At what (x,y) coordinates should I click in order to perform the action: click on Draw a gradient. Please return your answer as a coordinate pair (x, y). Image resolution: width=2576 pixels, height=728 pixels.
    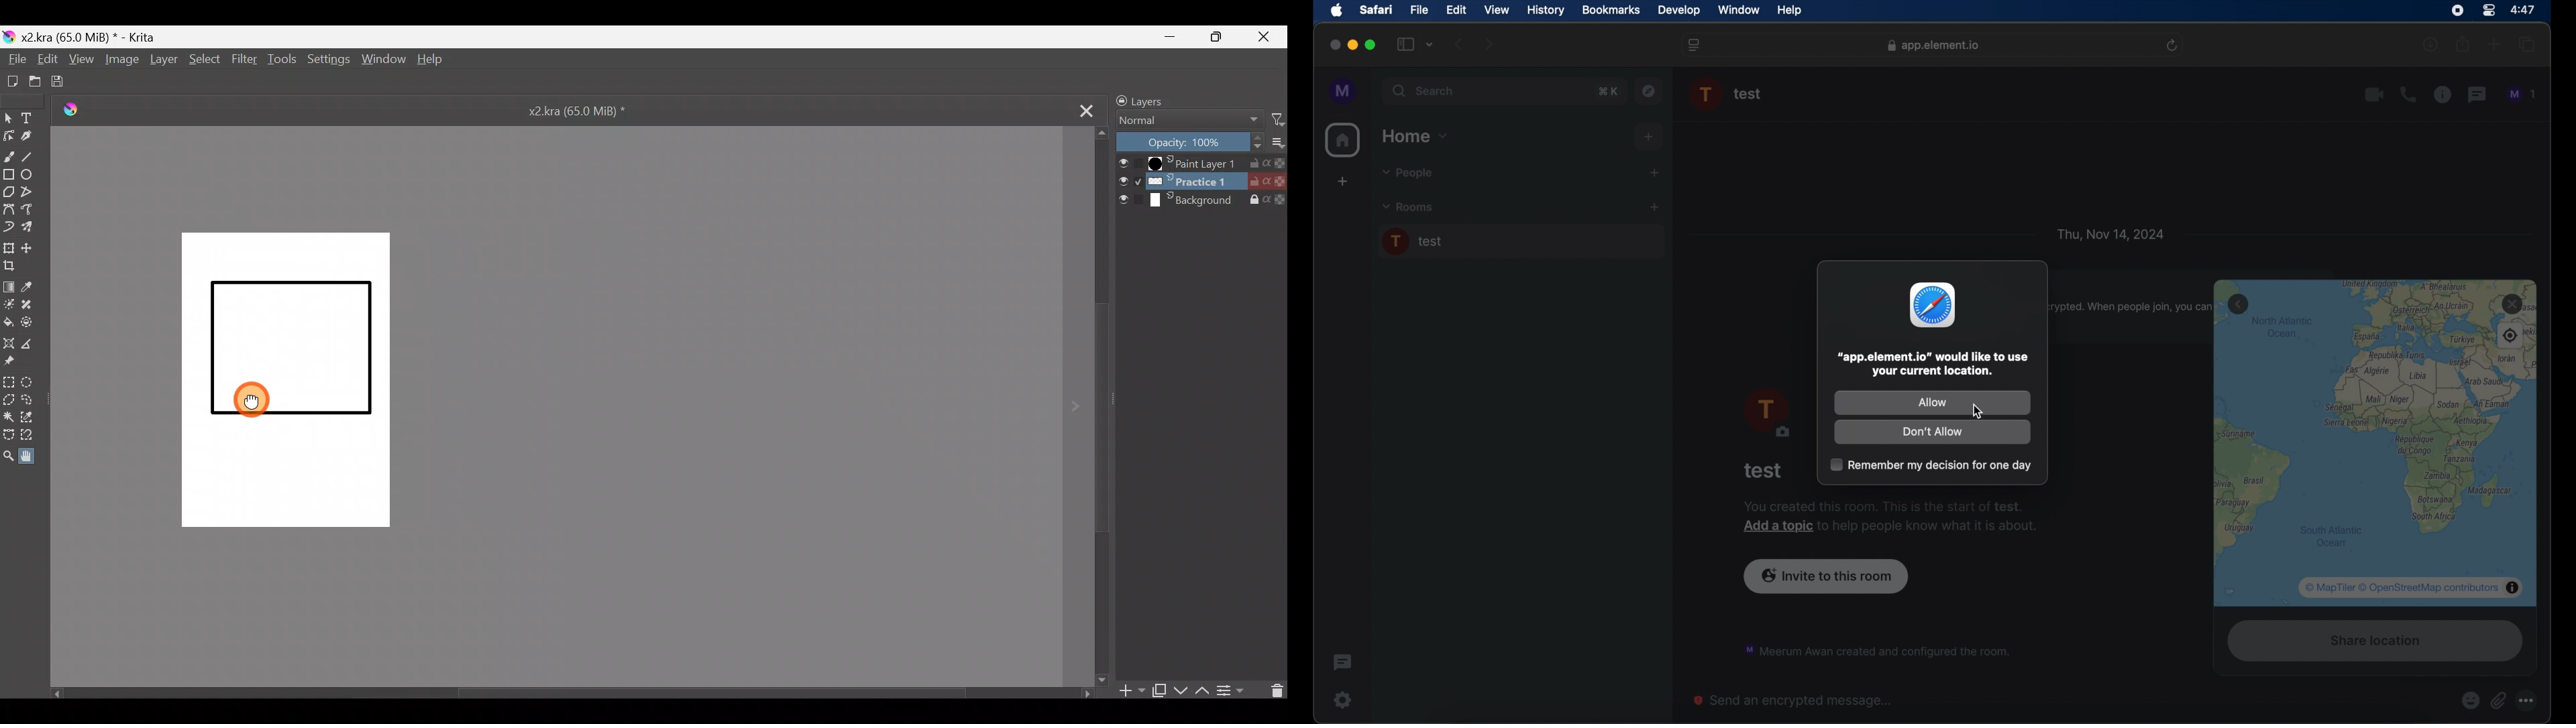
    Looking at the image, I should click on (9, 286).